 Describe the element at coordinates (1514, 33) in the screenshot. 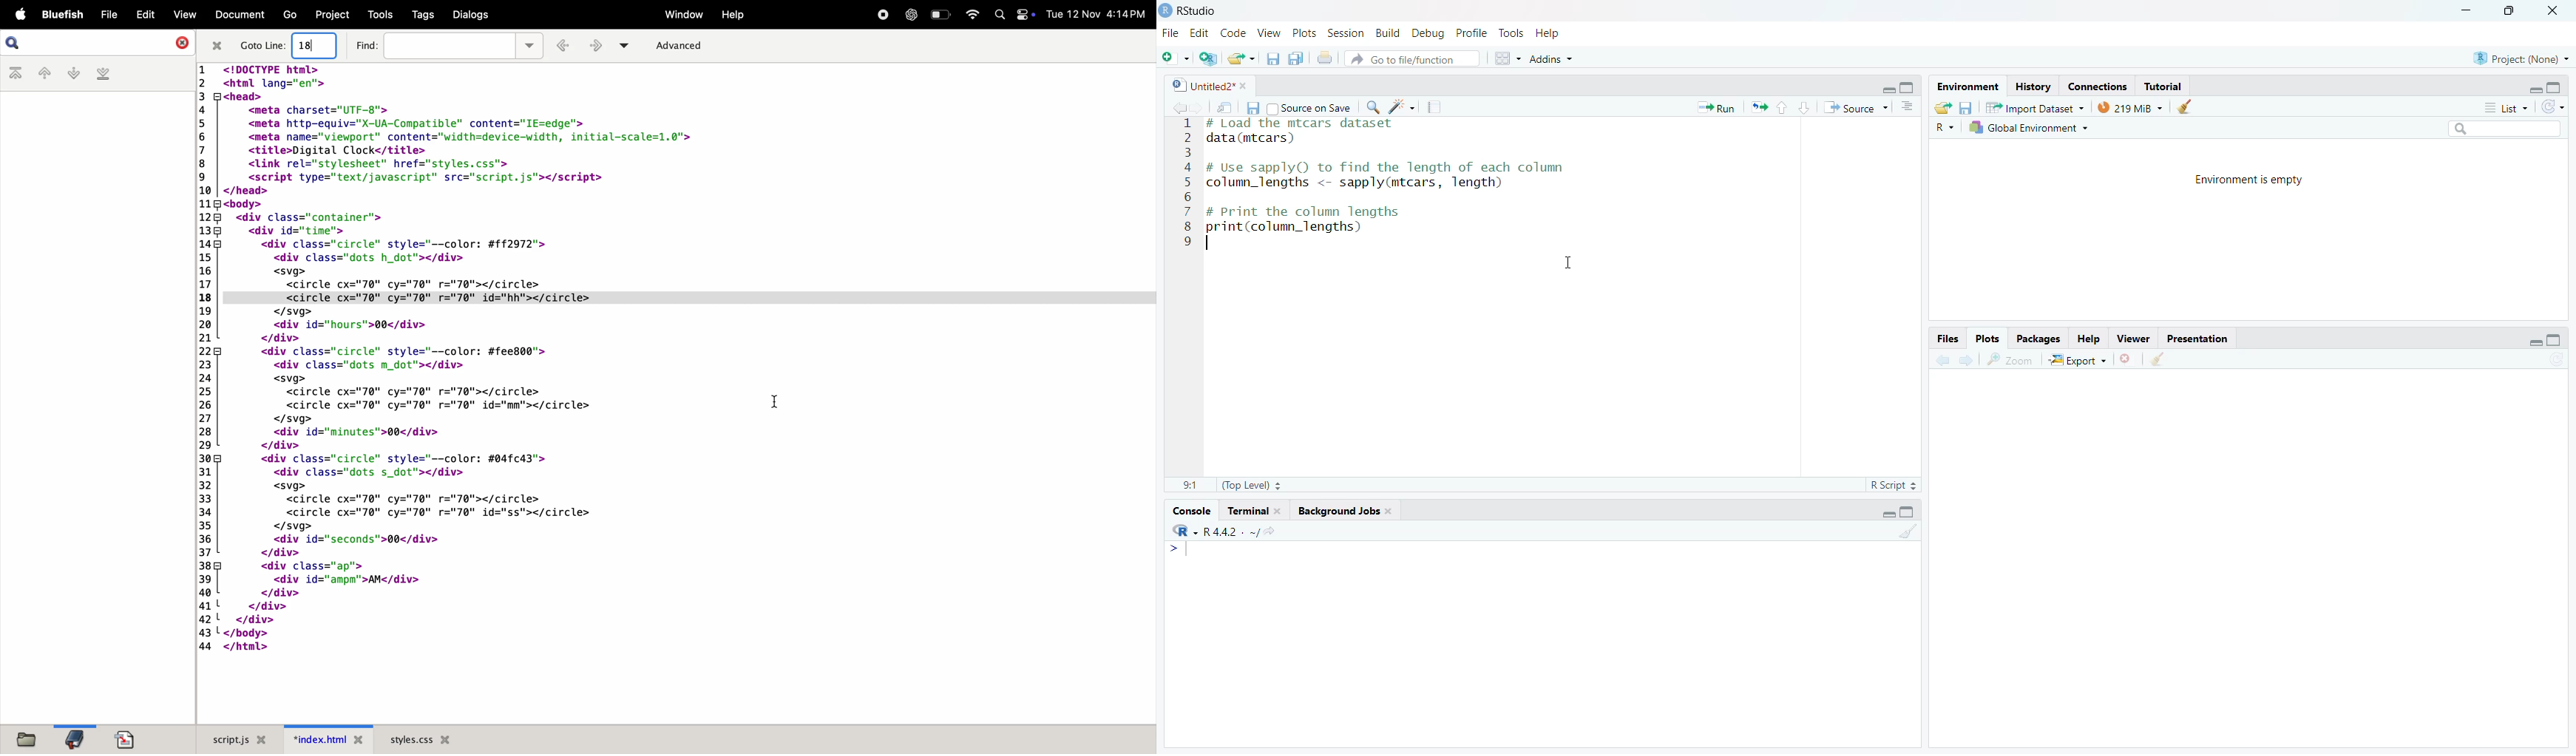

I see `Tools` at that location.